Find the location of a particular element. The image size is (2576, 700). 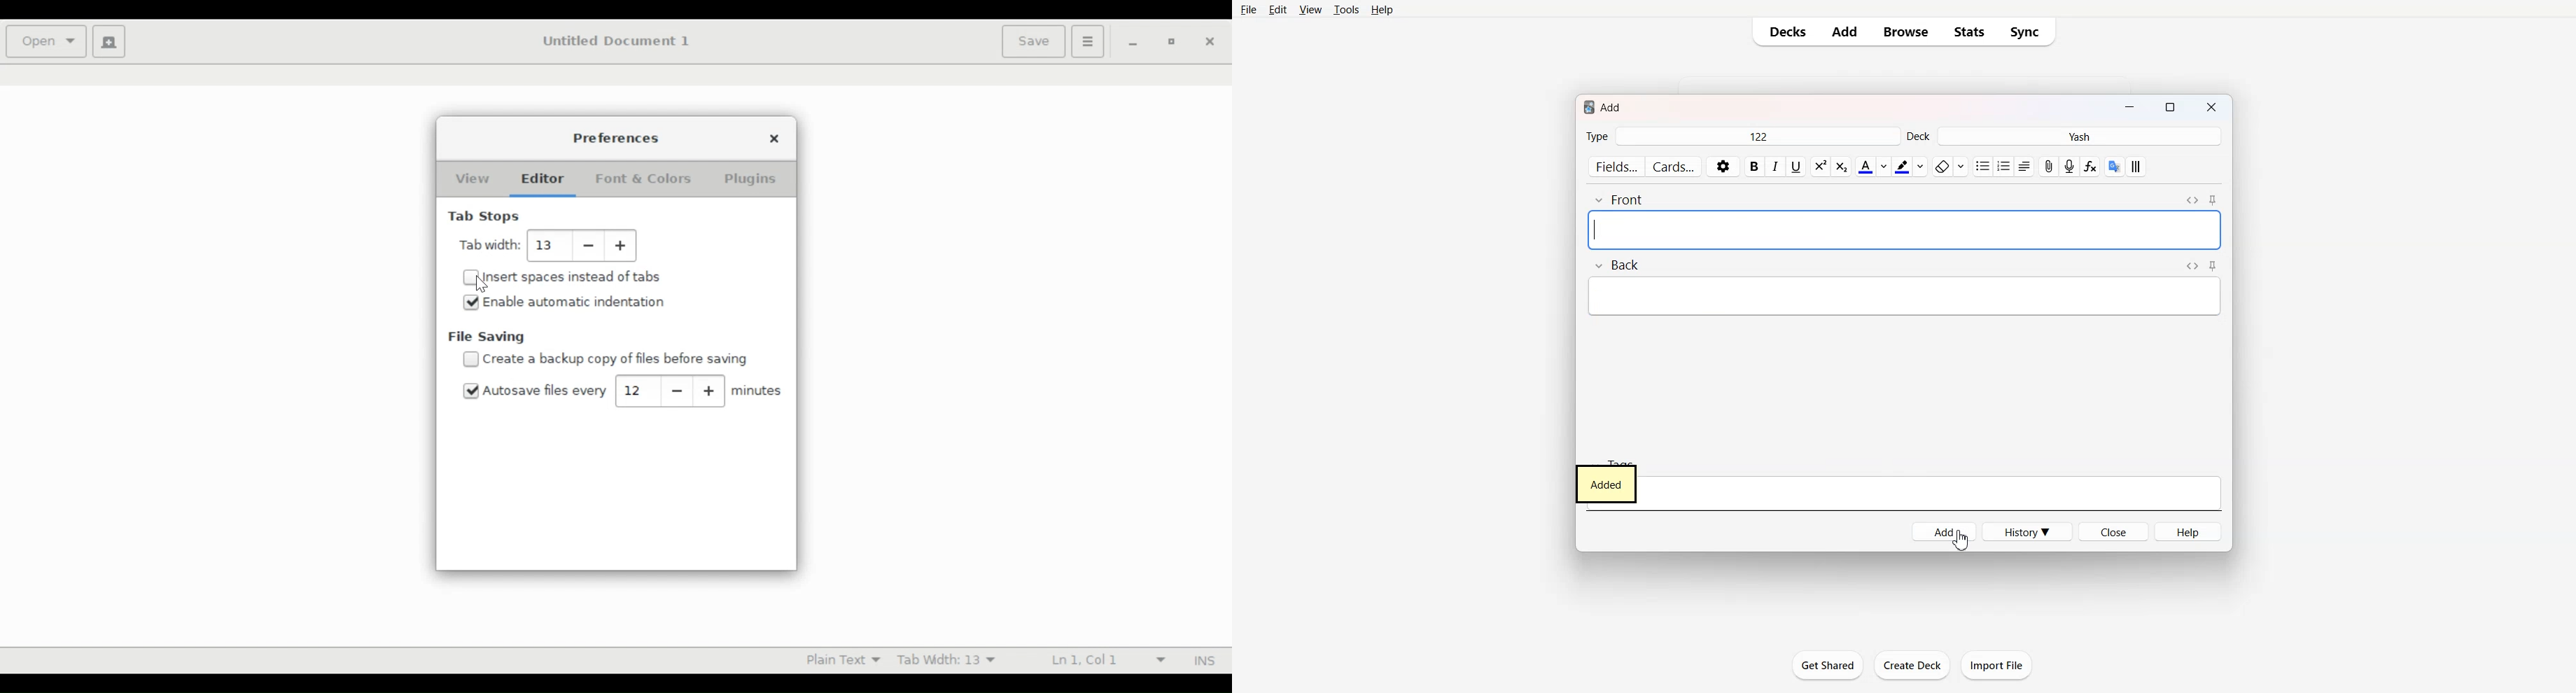

Google Translate is located at coordinates (2115, 167).